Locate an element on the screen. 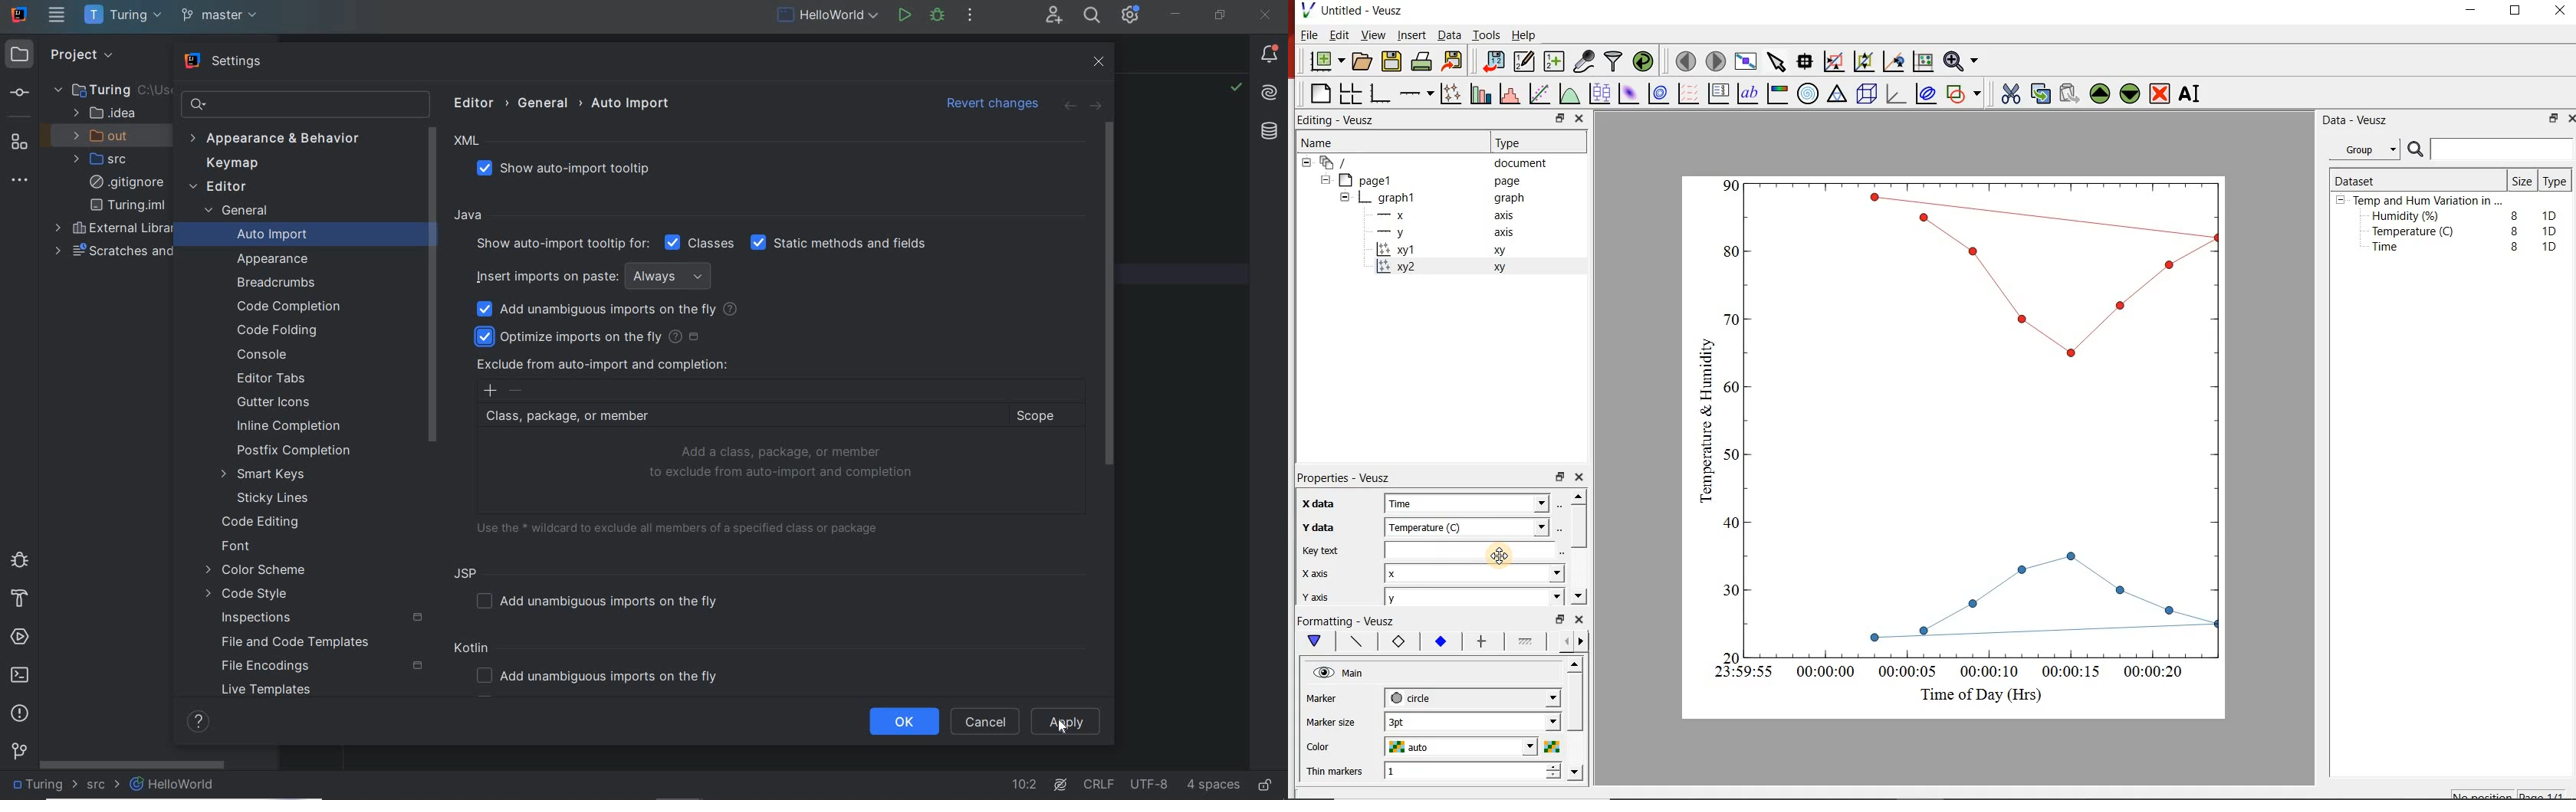 This screenshot has height=812, width=2576. Time of Day (Hrs) is located at coordinates (1975, 694).